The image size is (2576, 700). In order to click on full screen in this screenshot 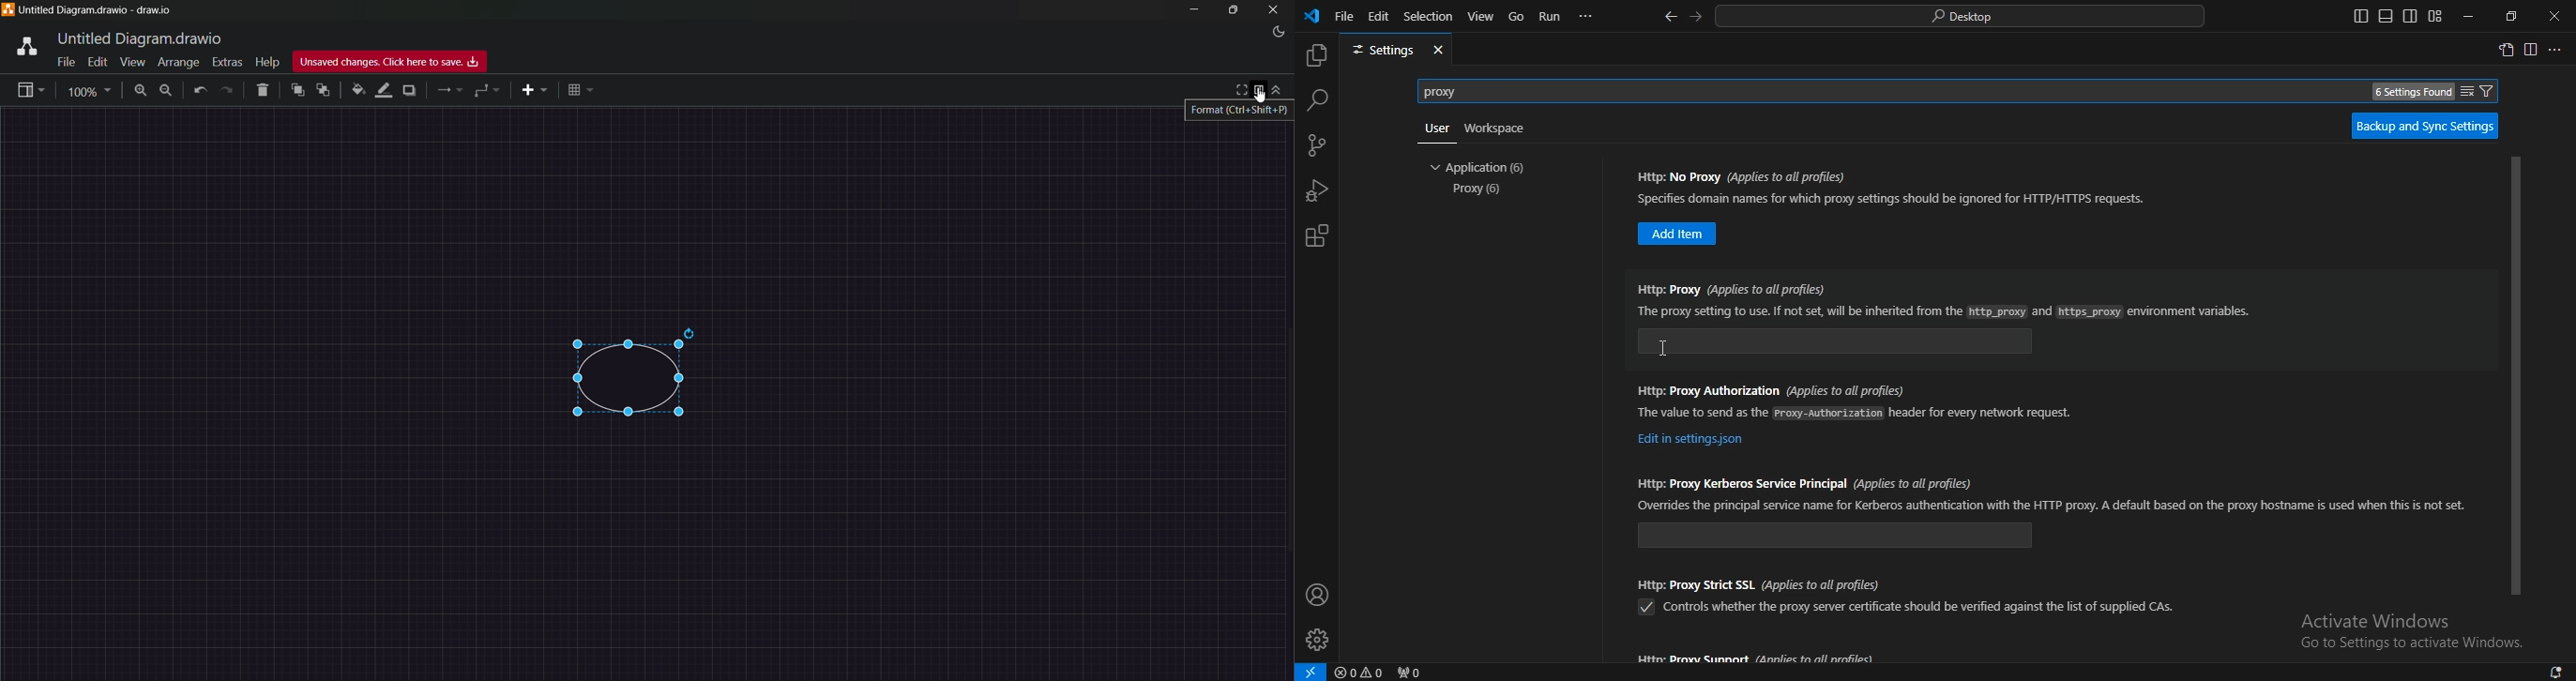, I will do `click(1239, 90)`.